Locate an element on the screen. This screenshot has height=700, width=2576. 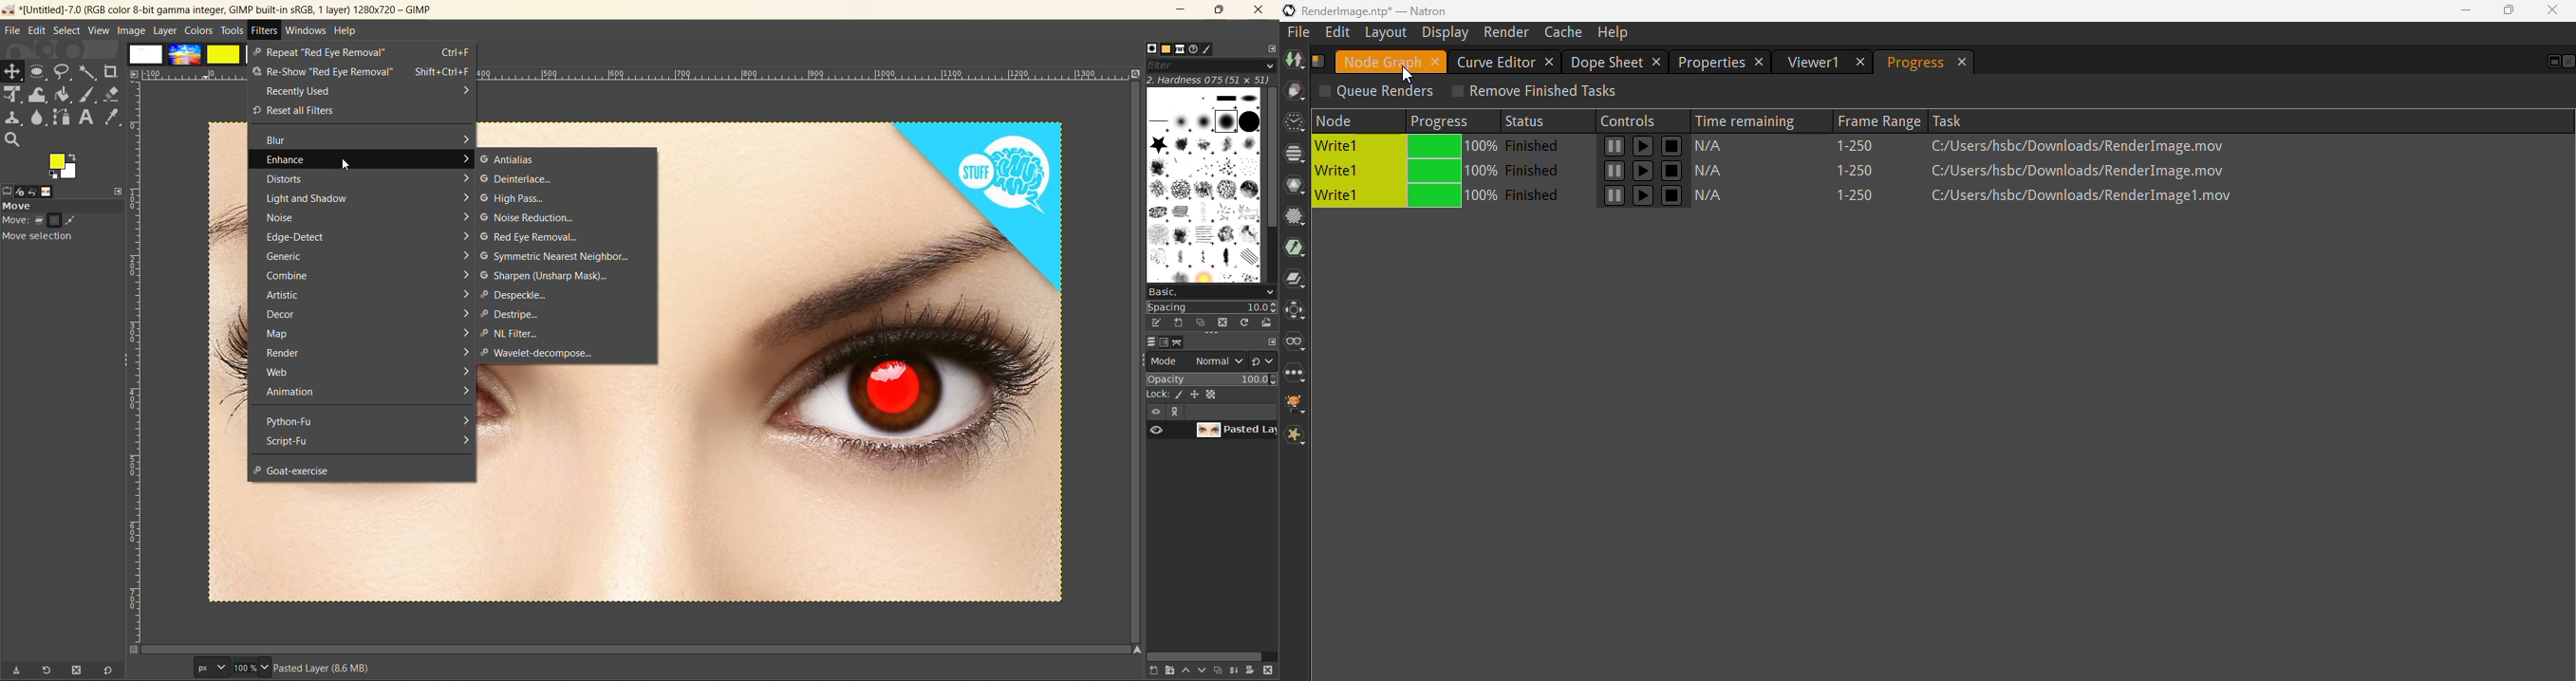
size is located at coordinates (1215, 394).